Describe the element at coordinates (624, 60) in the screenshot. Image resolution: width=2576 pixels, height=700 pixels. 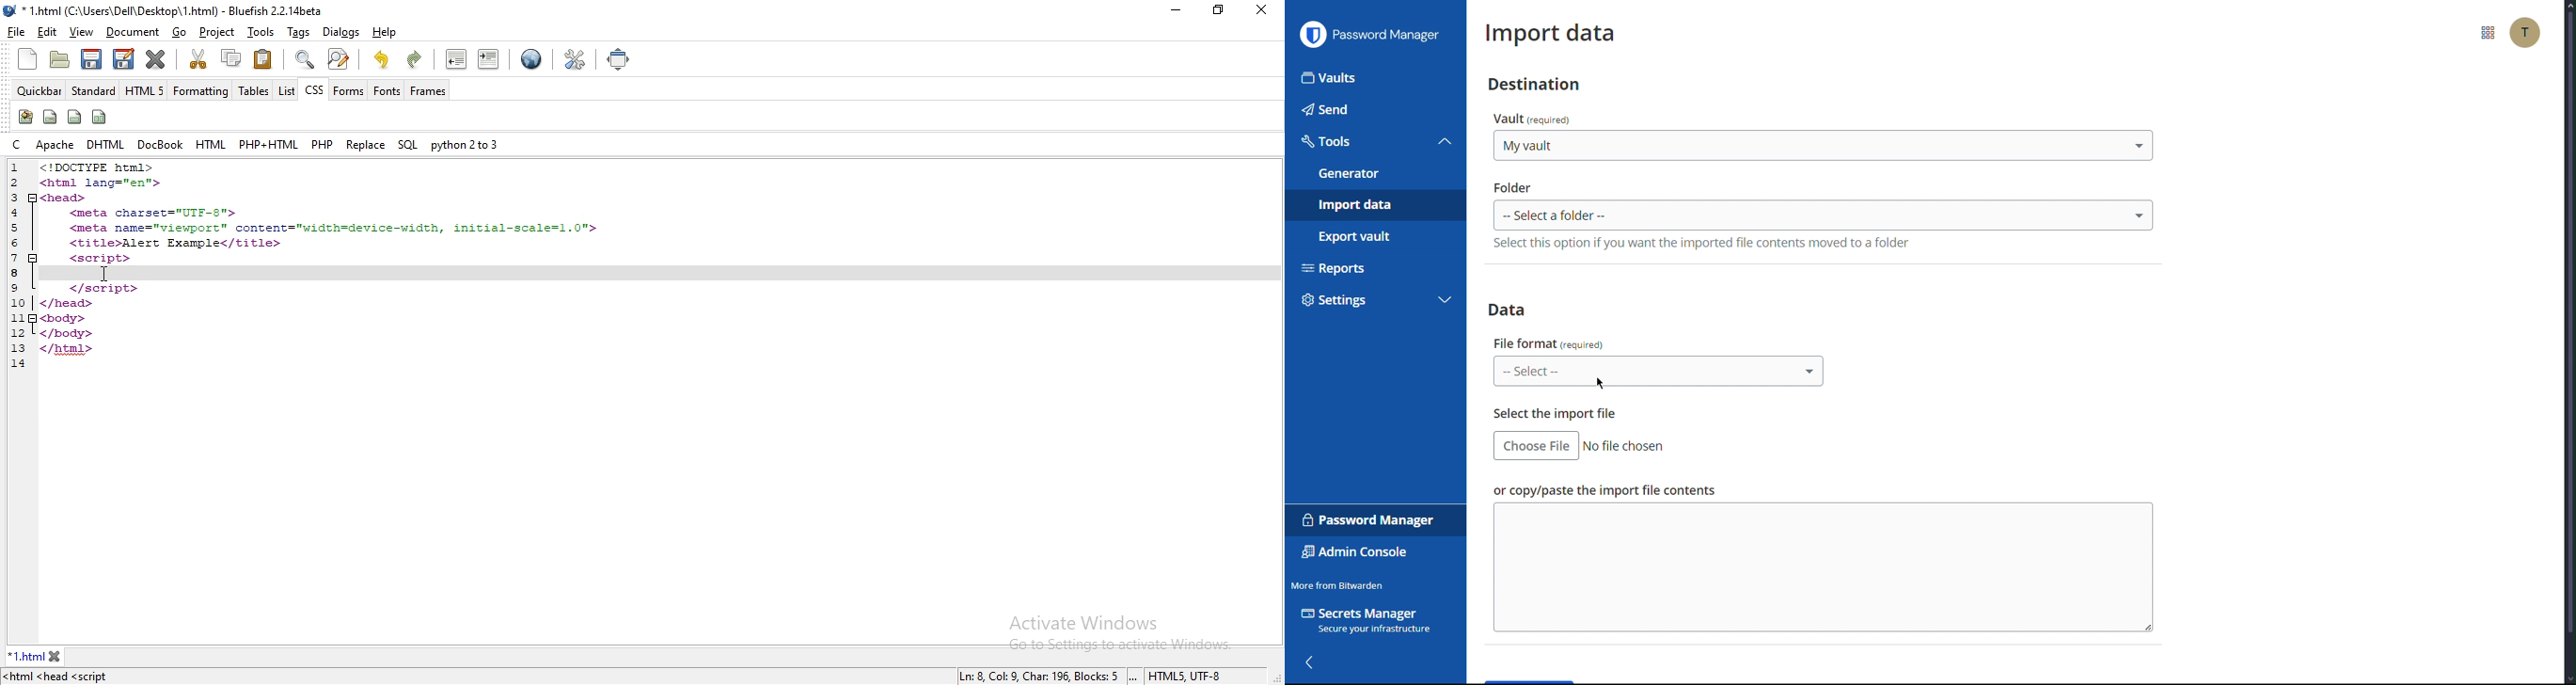
I see `full screen` at that location.